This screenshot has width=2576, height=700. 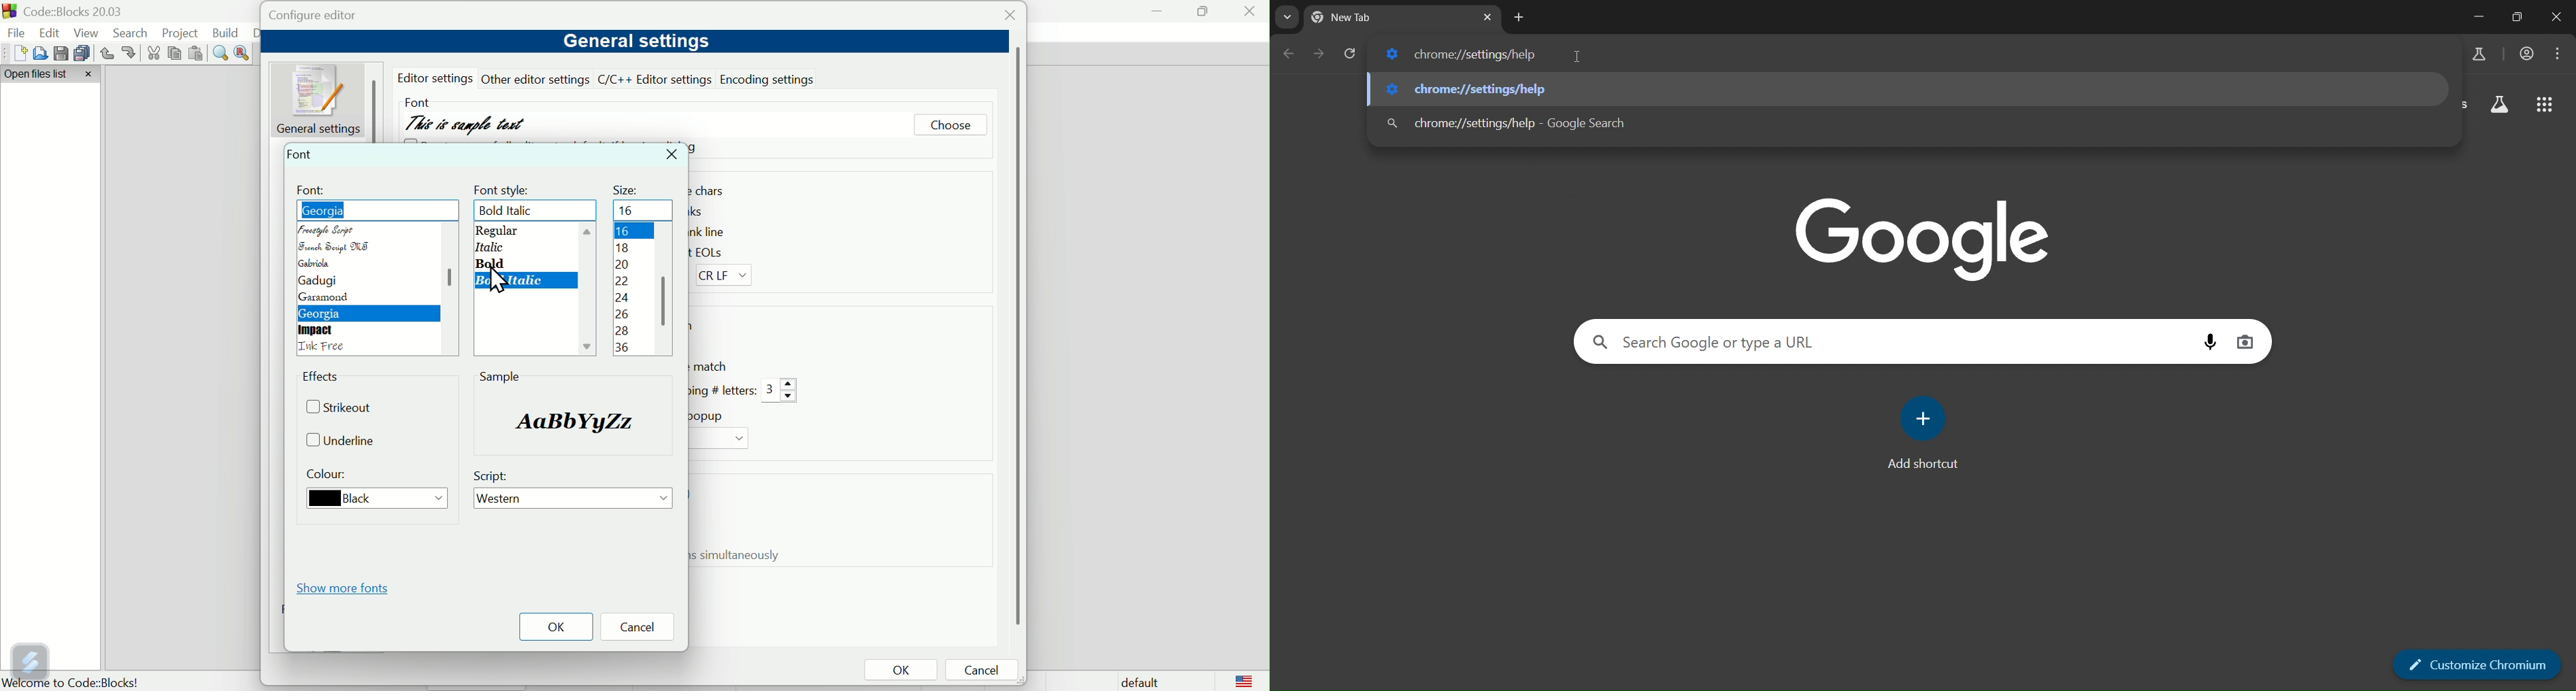 What do you see at coordinates (312, 190) in the screenshot?
I see `Font` at bounding box center [312, 190].